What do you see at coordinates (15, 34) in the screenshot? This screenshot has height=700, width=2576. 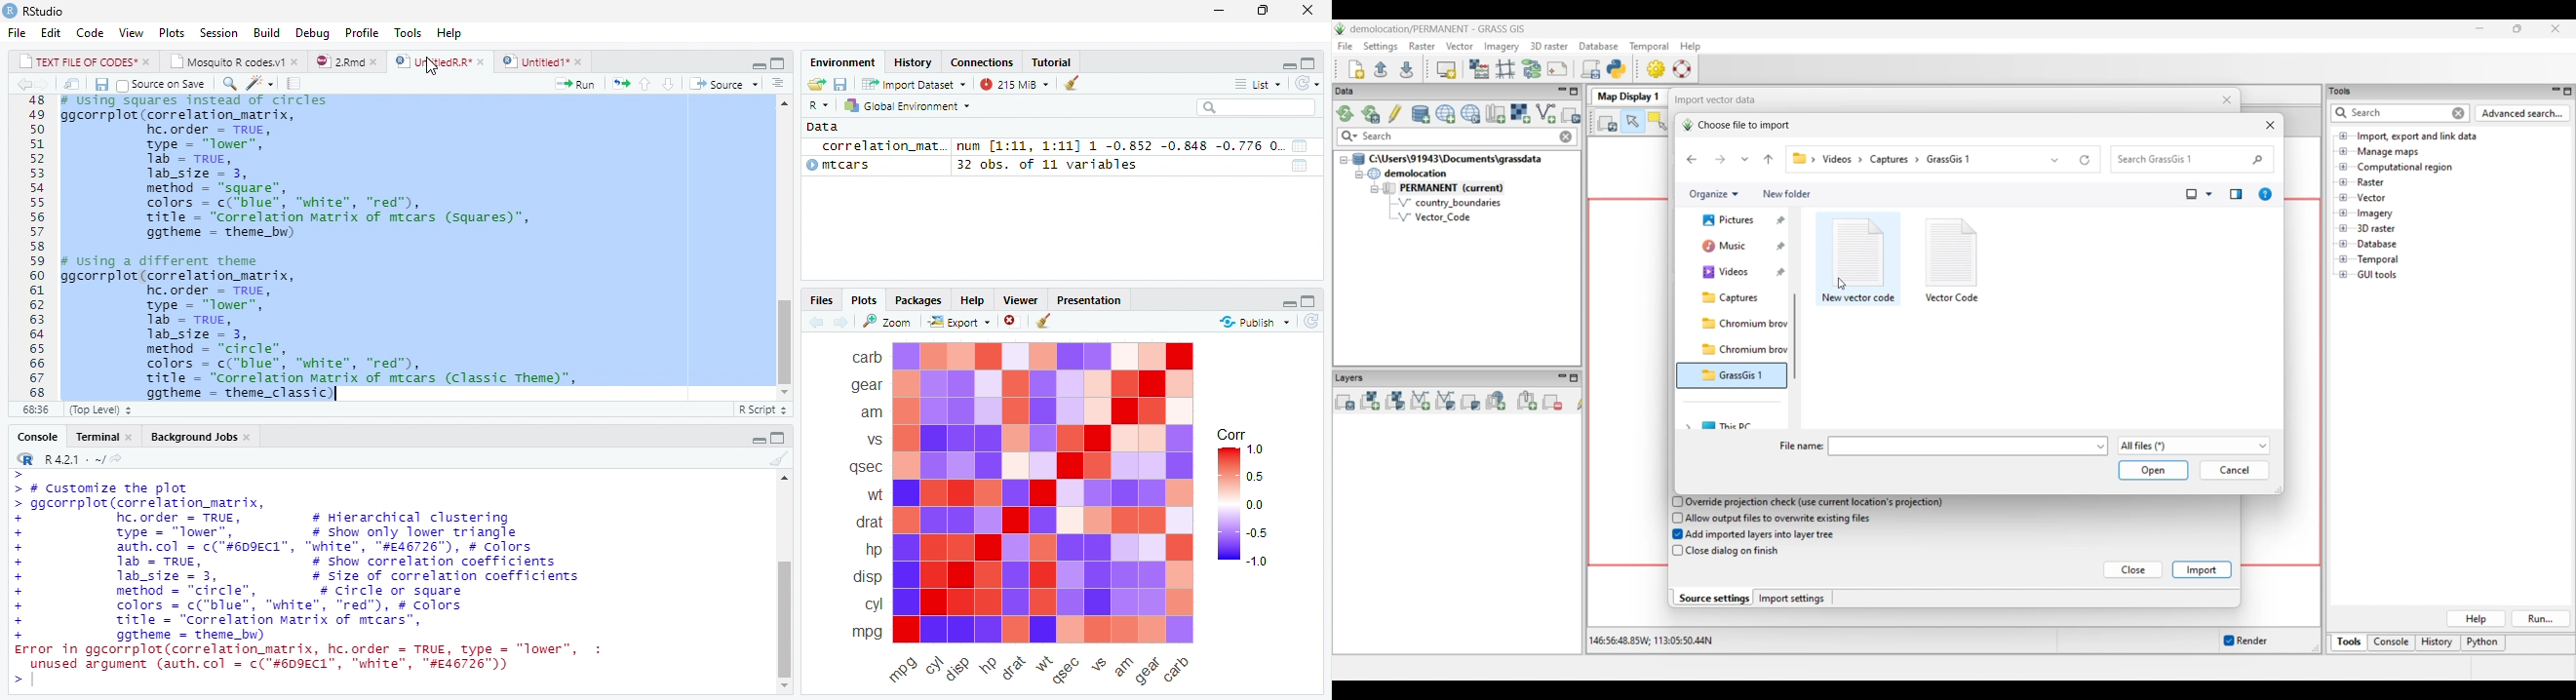 I see `File` at bounding box center [15, 34].